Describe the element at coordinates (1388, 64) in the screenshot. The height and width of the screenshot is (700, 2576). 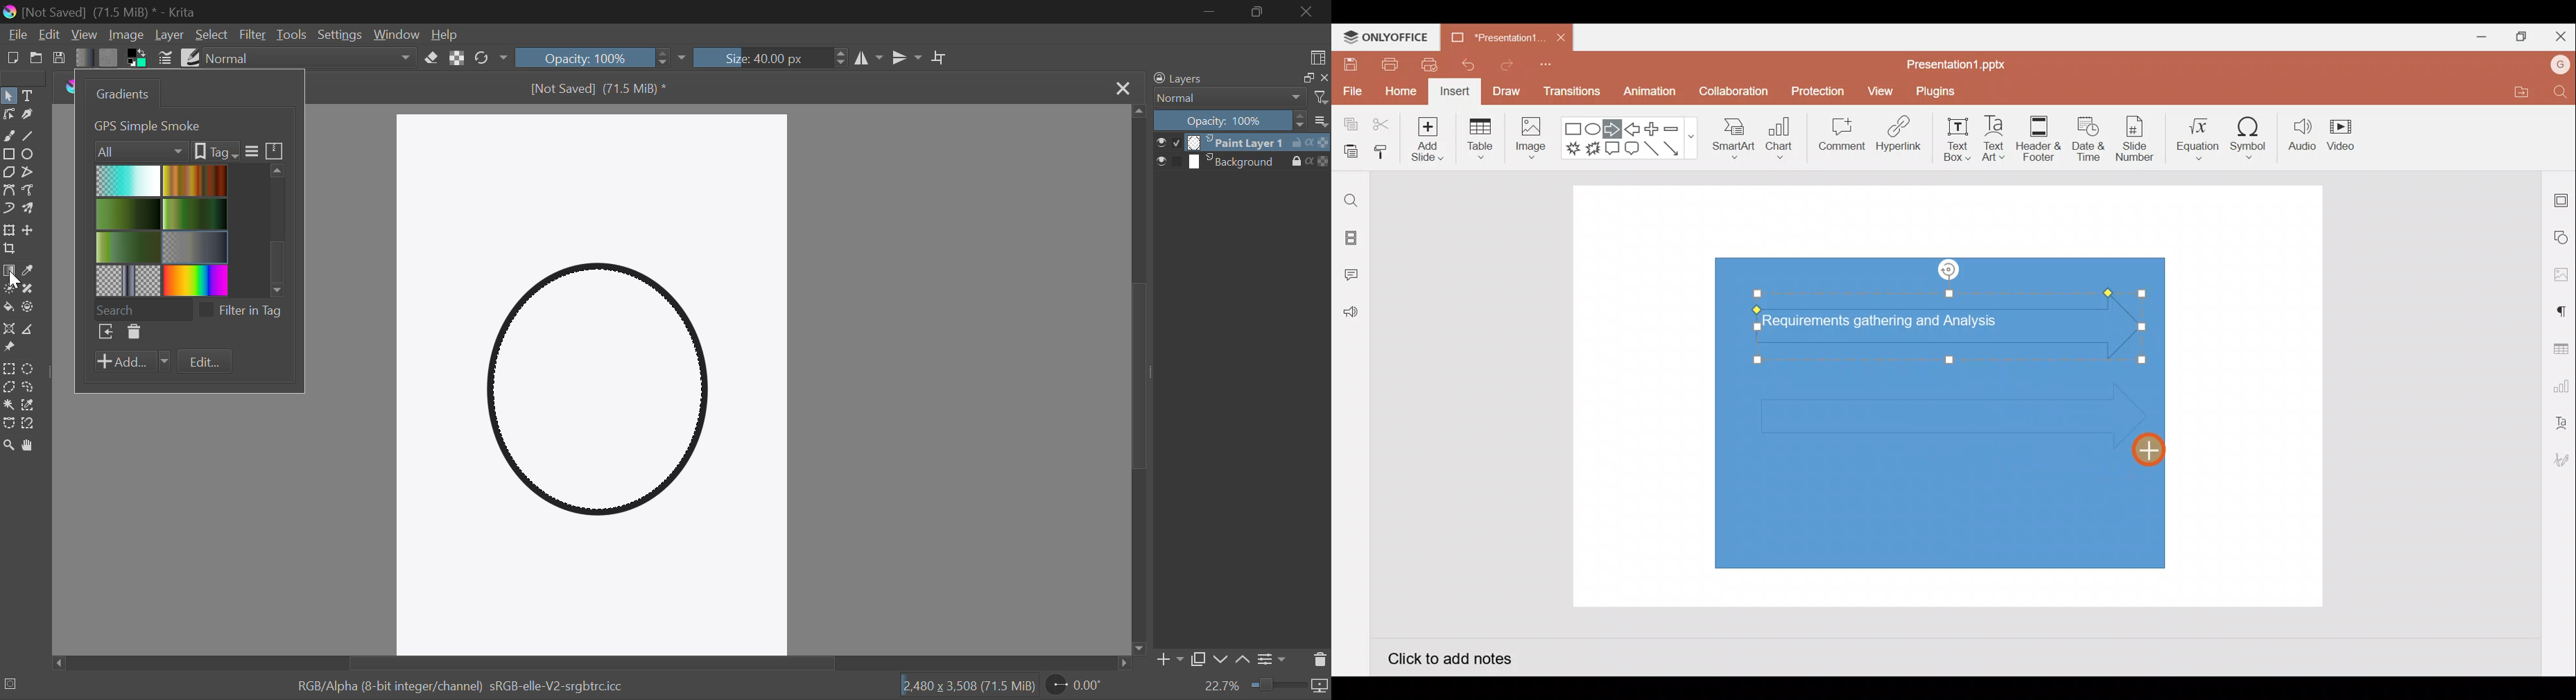
I see `Print file` at that location.